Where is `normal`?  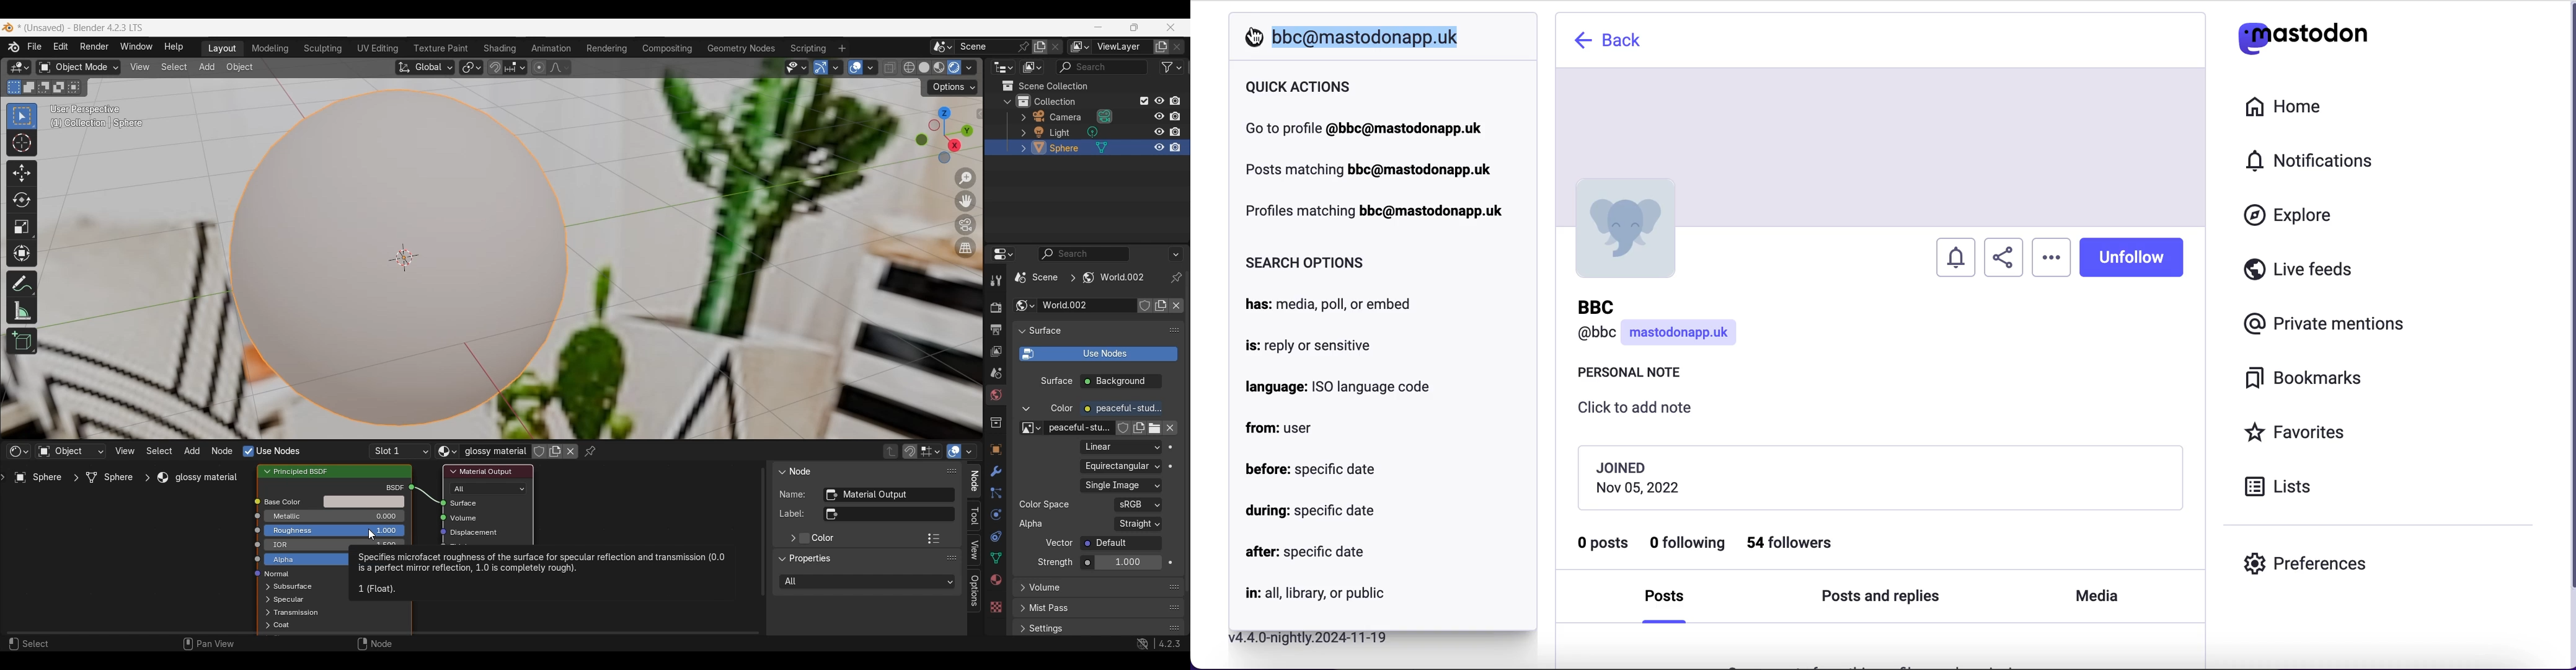 normal is located at coordinates (277, 574).